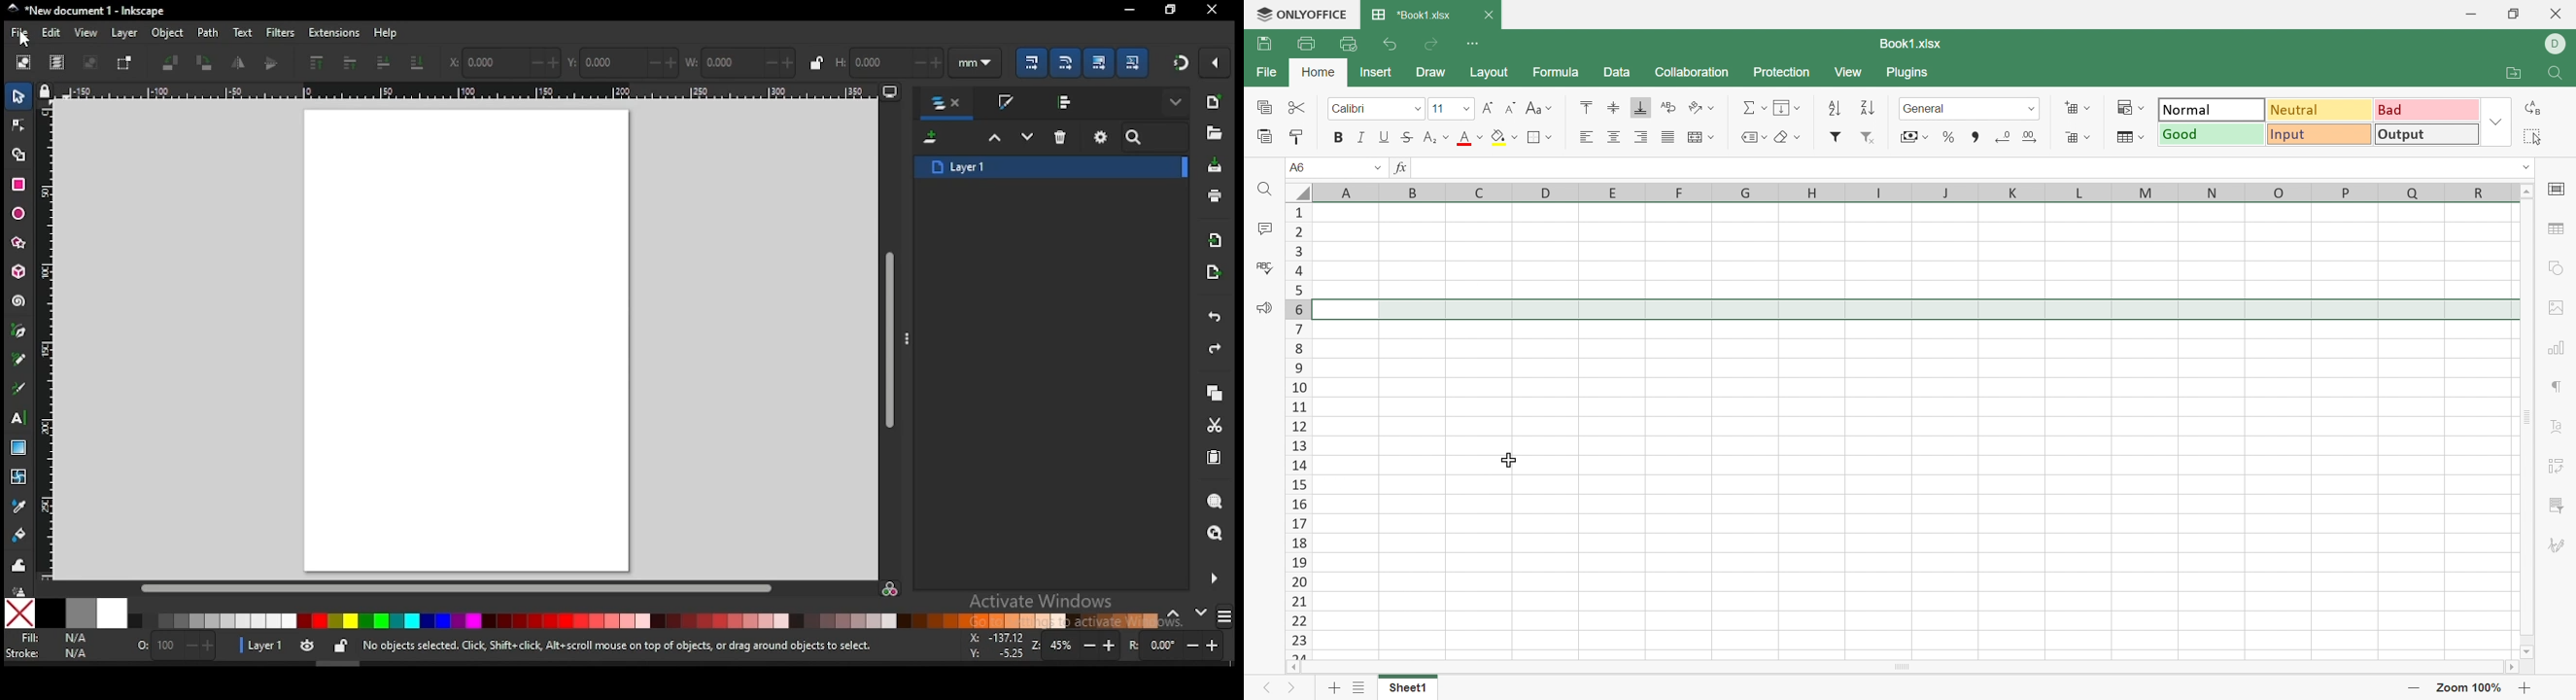 The width and height of the screenshot is (2576, 700). Describe the element at coordinates (19, 215) in the screenshot. I see `ellipse/arc tool` at that location.